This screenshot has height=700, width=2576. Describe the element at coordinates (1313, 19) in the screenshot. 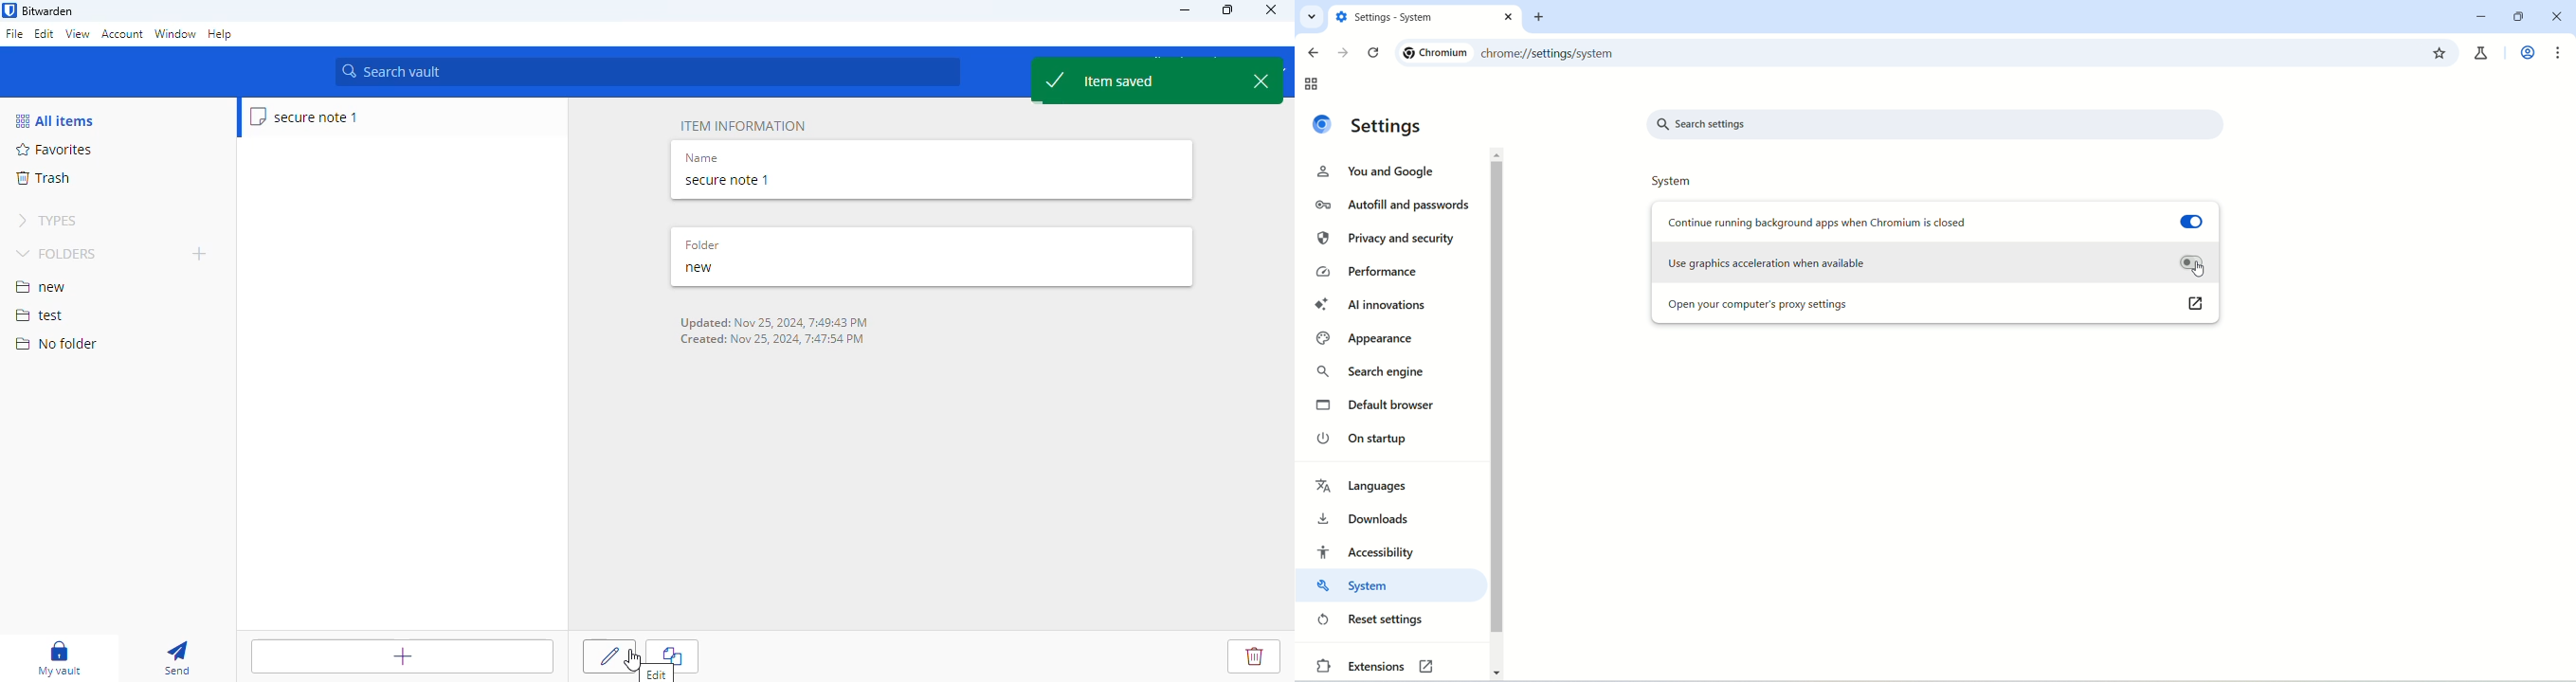

I see `search tabs` at that location.